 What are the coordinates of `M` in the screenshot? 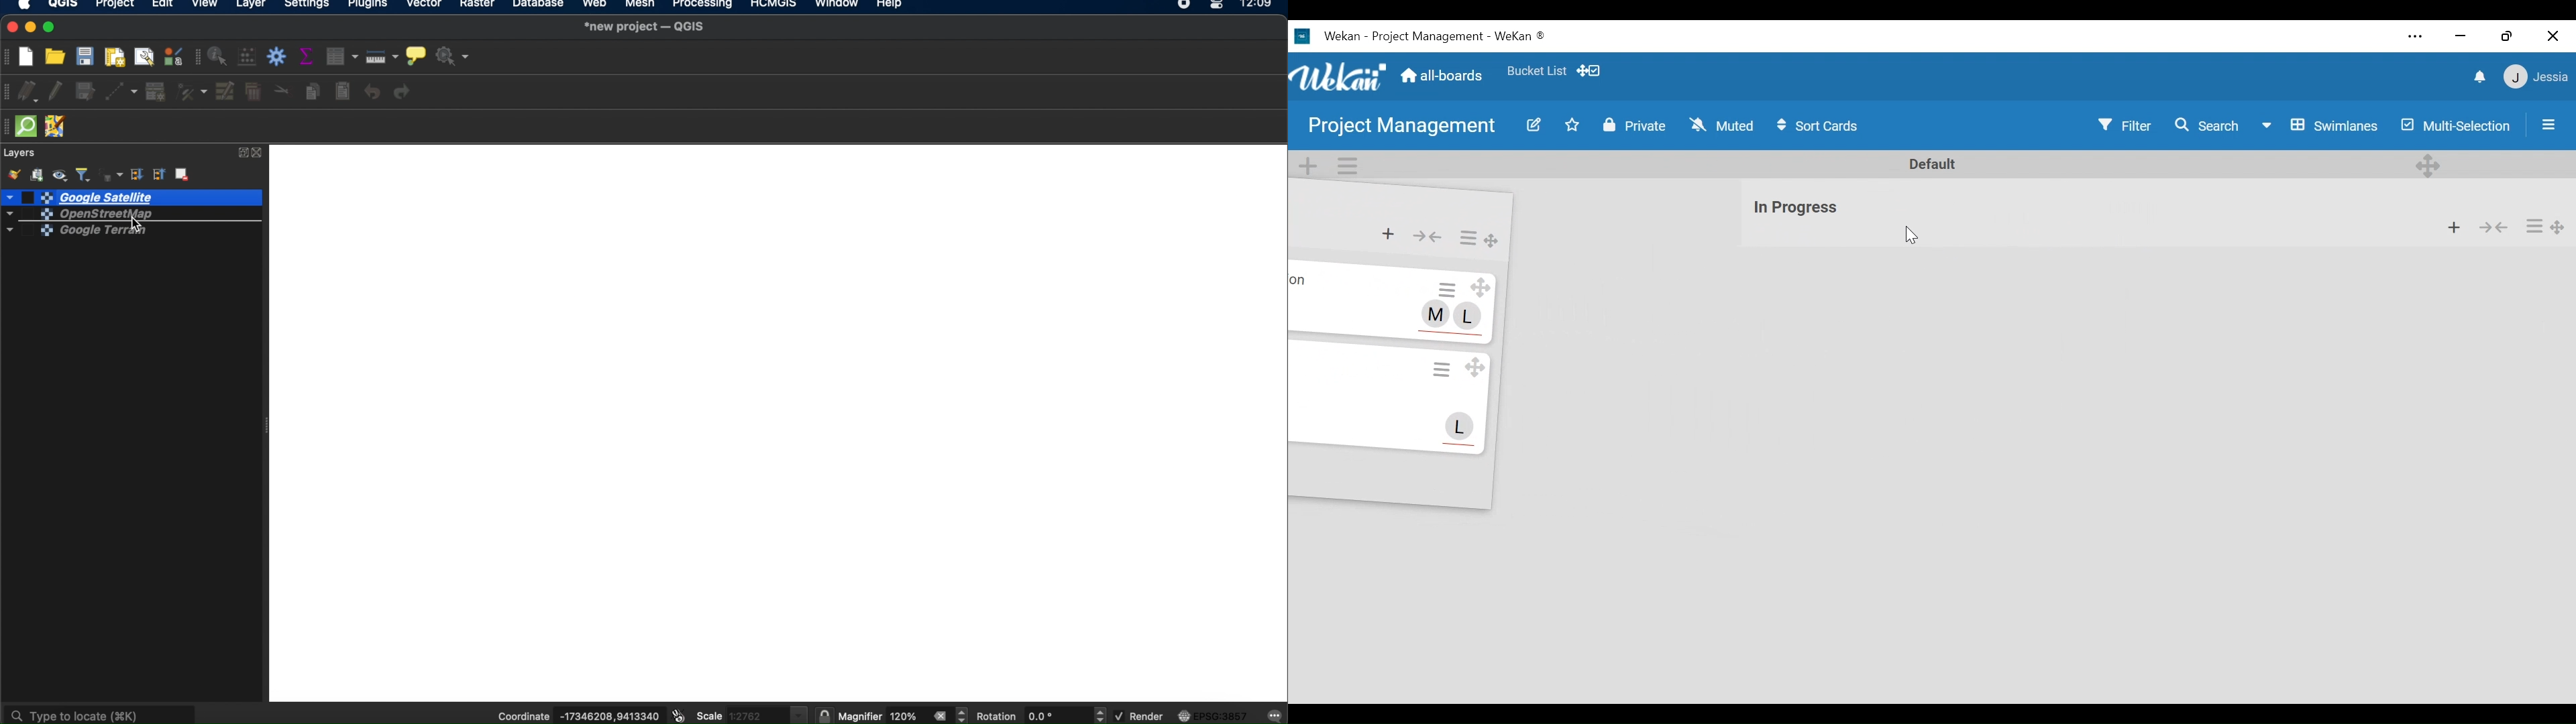 It's located at (1435, 314).